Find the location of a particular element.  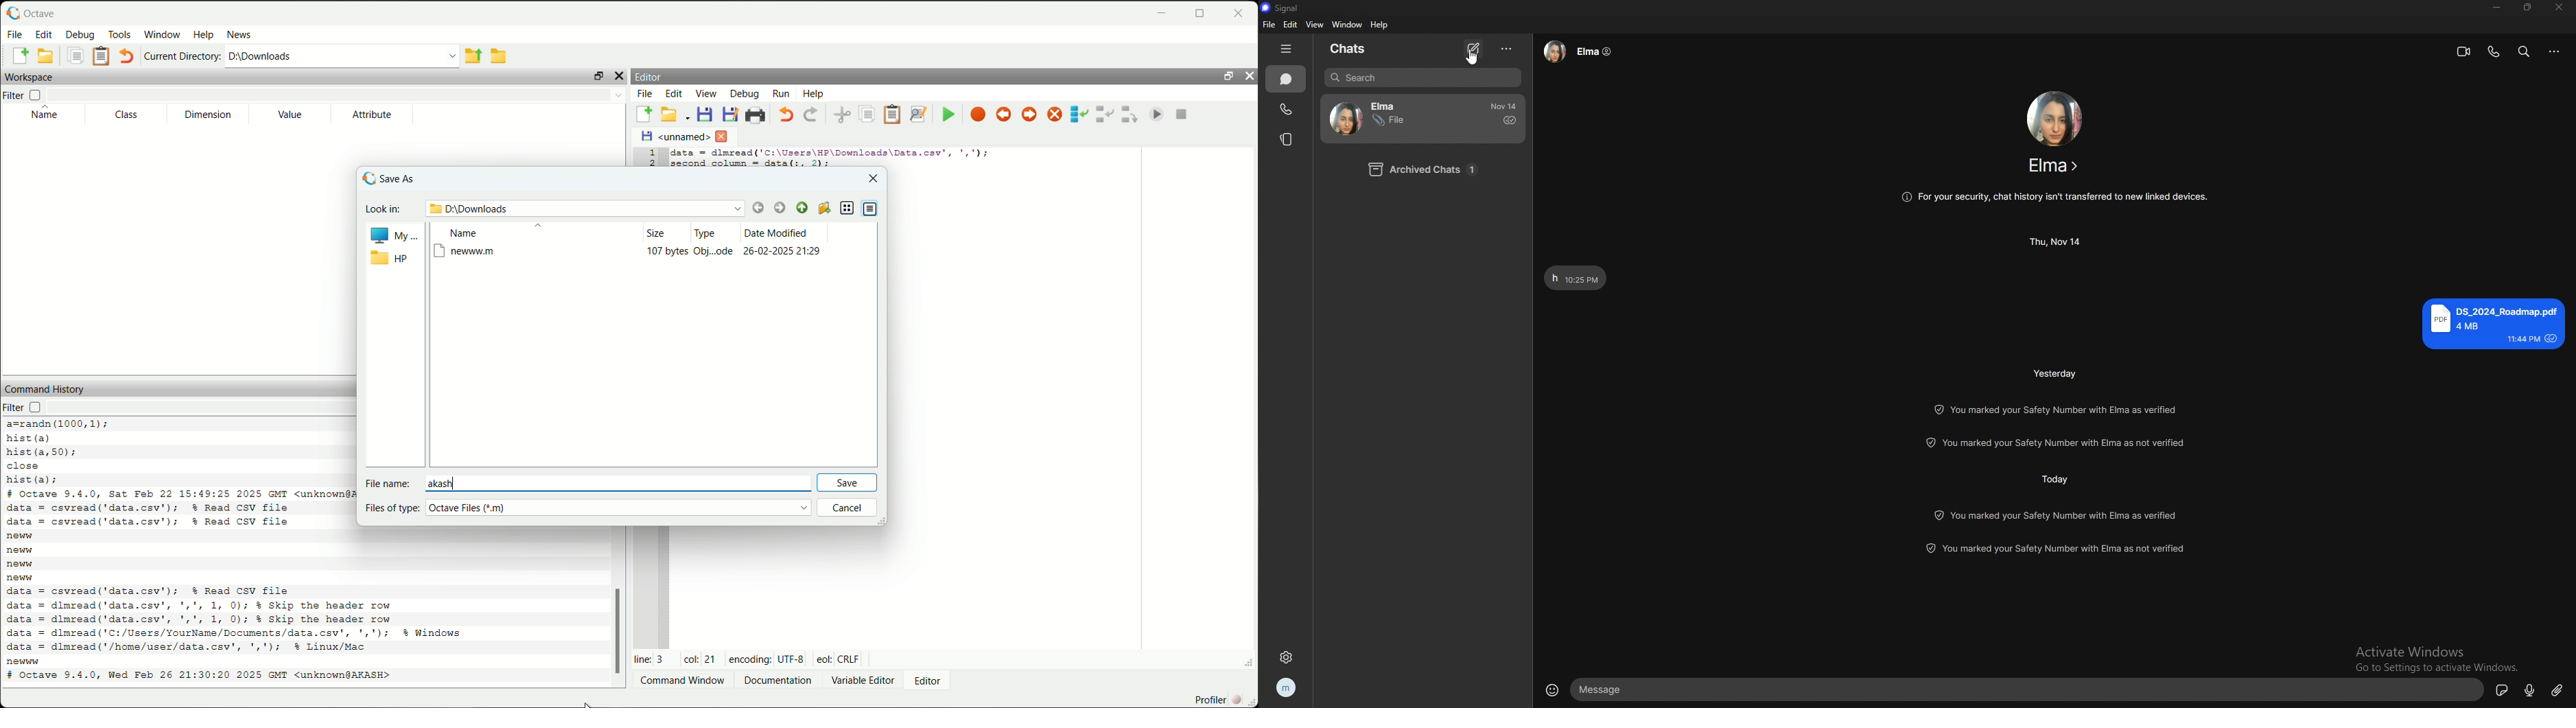

new script is located at coordinates (17, 56).